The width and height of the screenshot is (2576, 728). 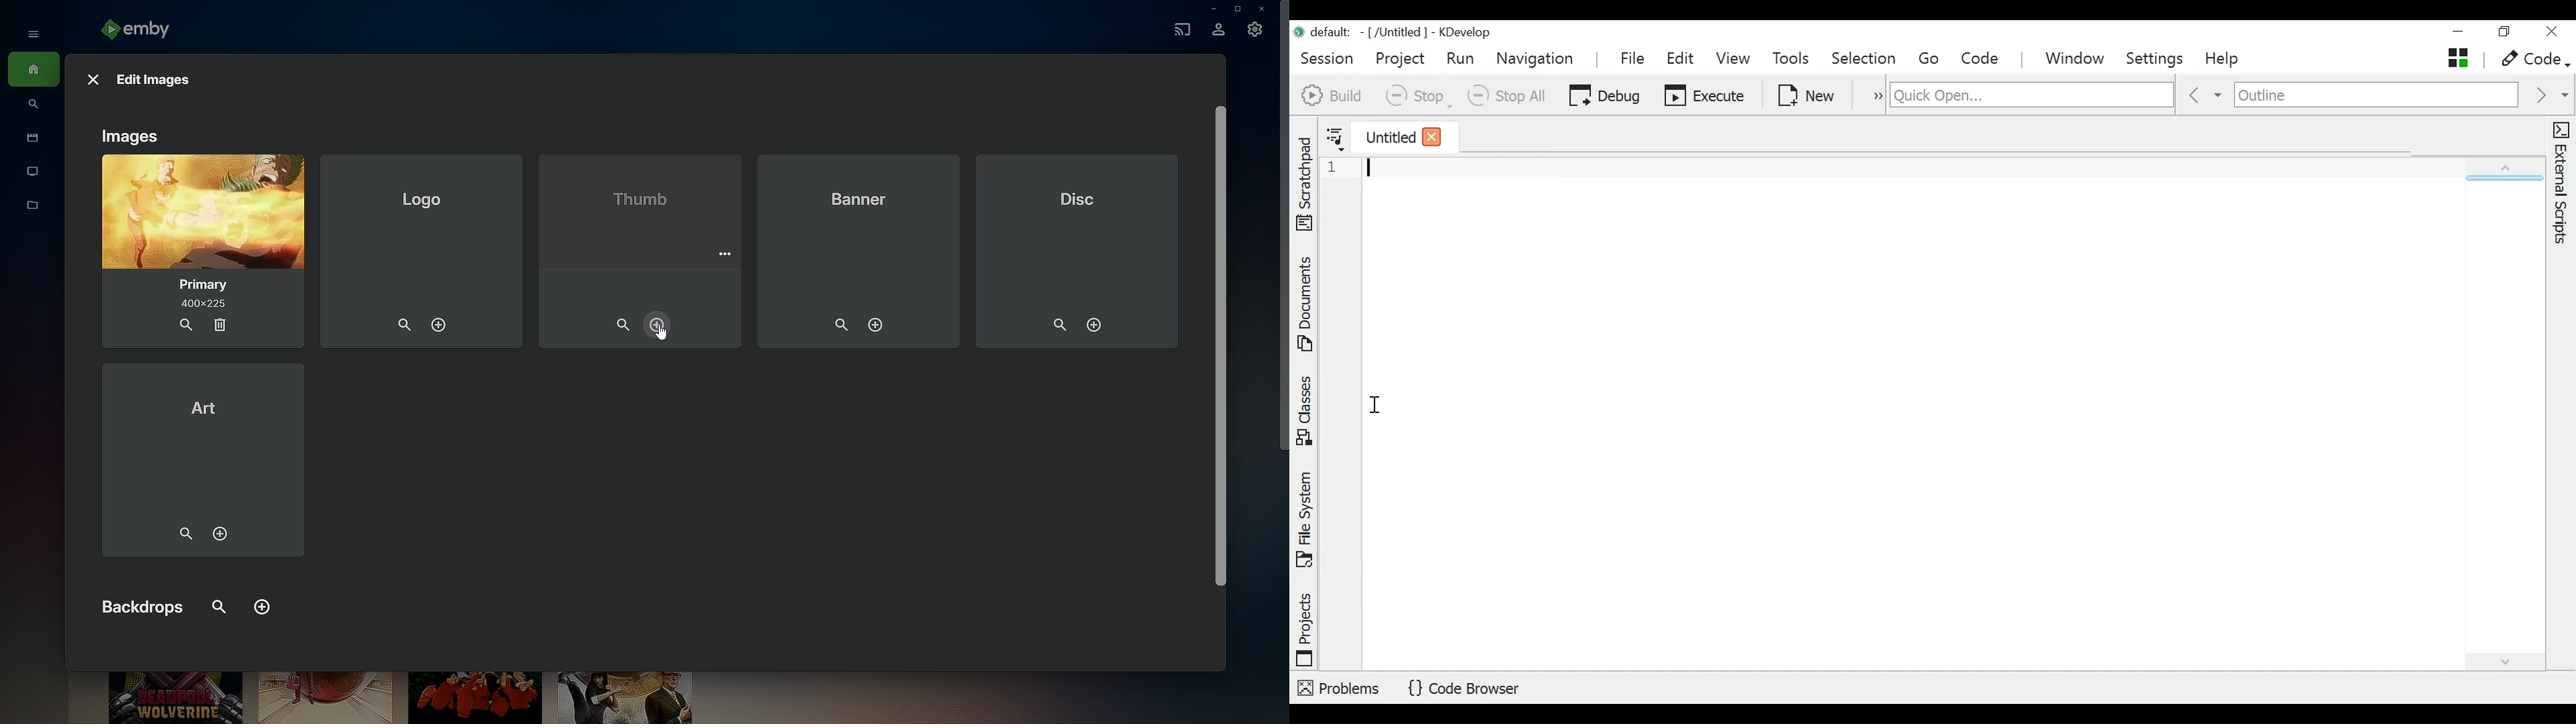 What do you see at coordinates (2076, 58) in the screenshot?
I see `Window` at bounding box center [2076, 58].